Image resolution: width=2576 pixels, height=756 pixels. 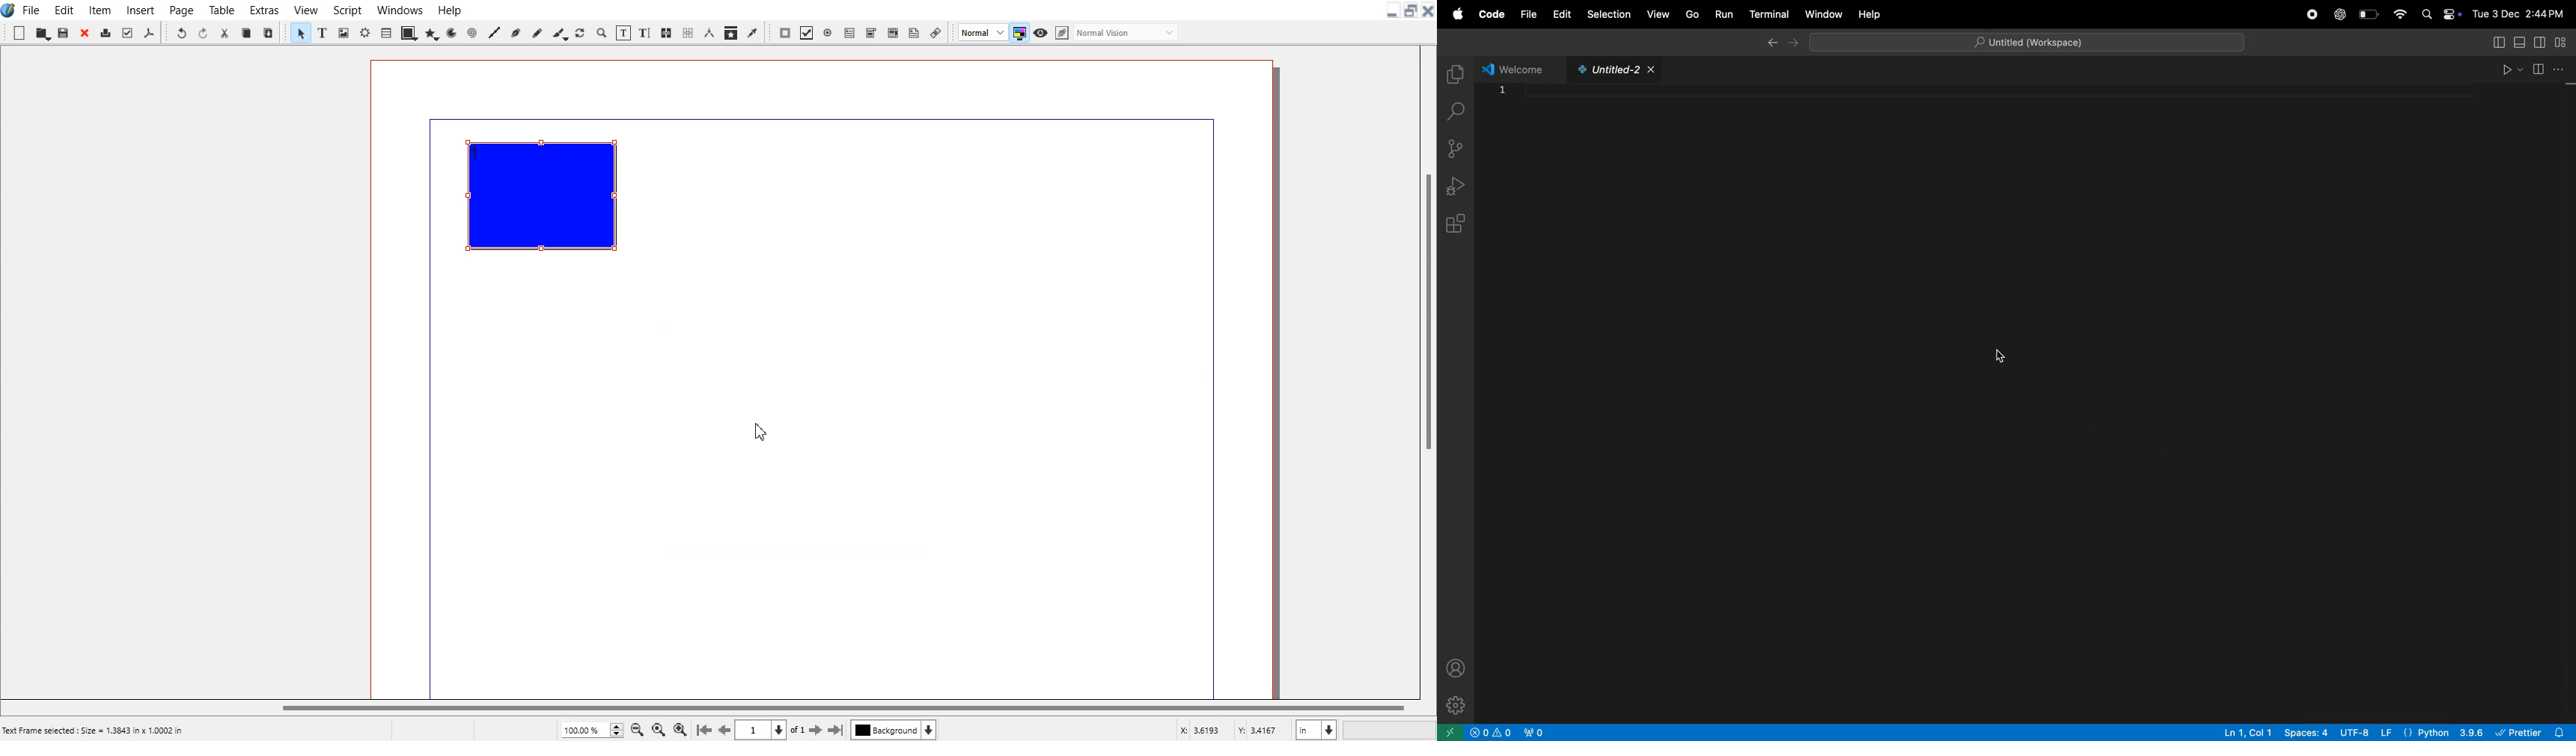 What do you see at coordinates (323, 33) in the screenshot?
I see `Text Frame` at bounding box center [323, 33].